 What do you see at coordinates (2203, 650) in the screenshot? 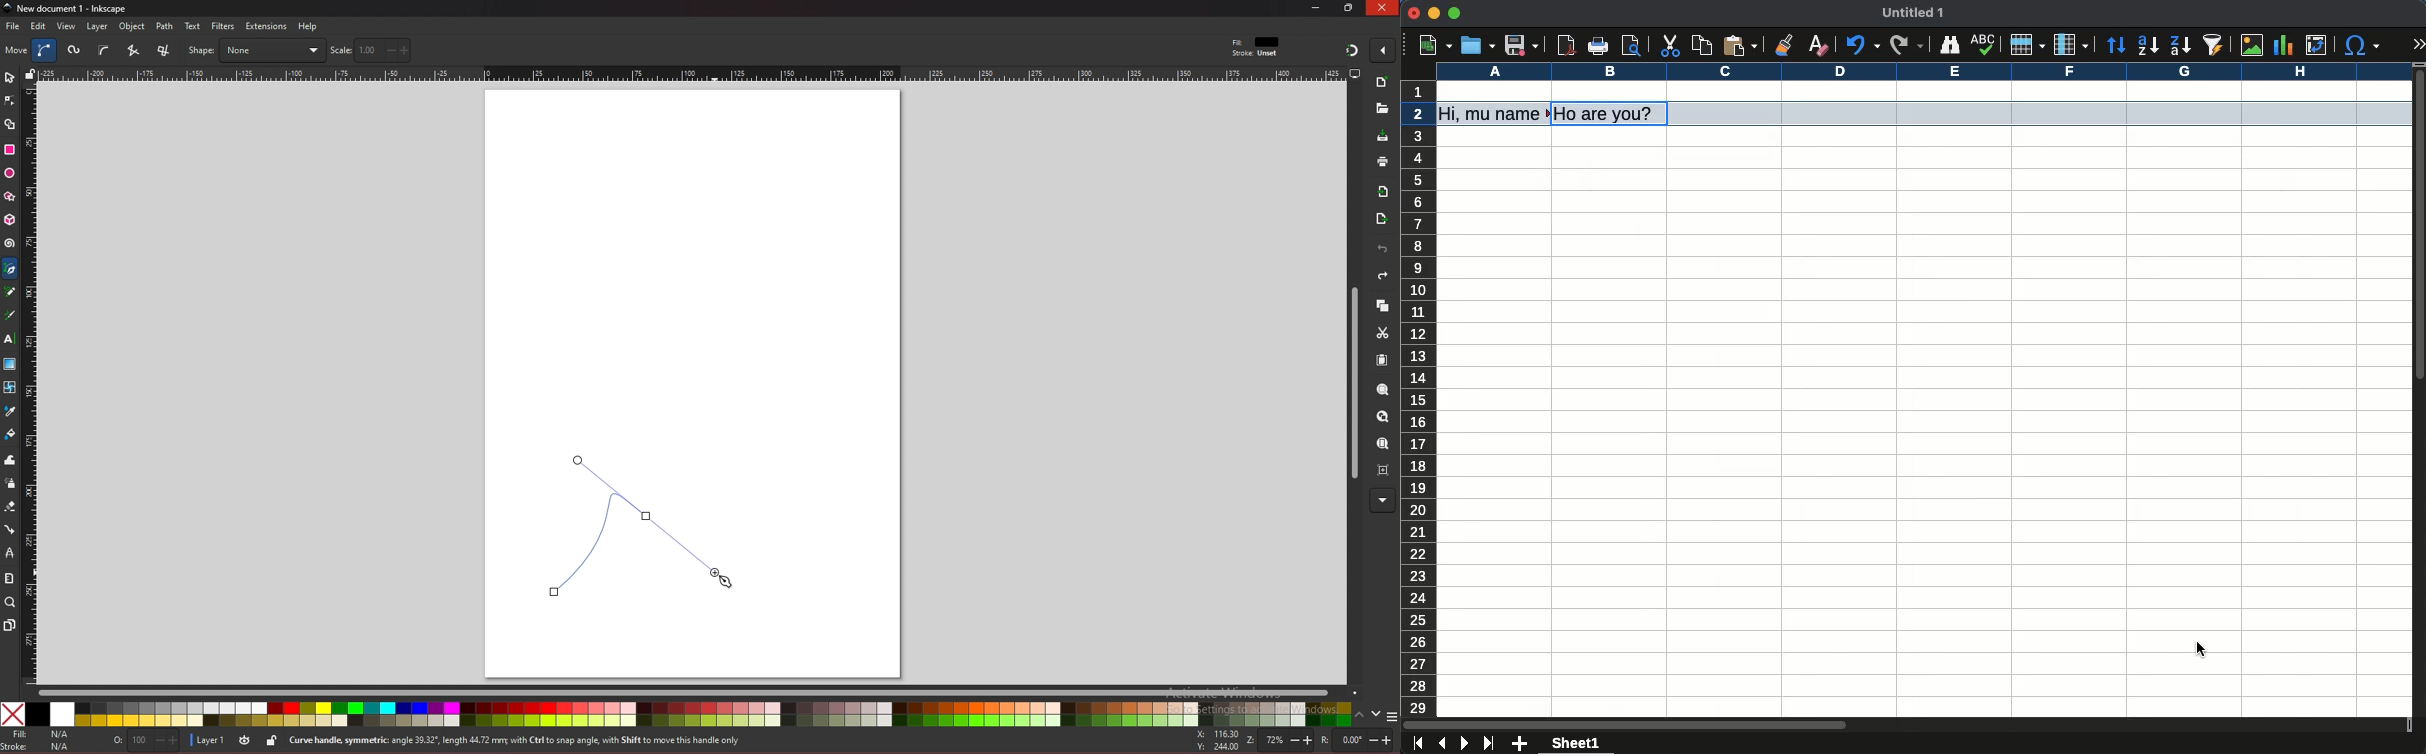
I see `Cursor` at bounding box center [2203, 650].